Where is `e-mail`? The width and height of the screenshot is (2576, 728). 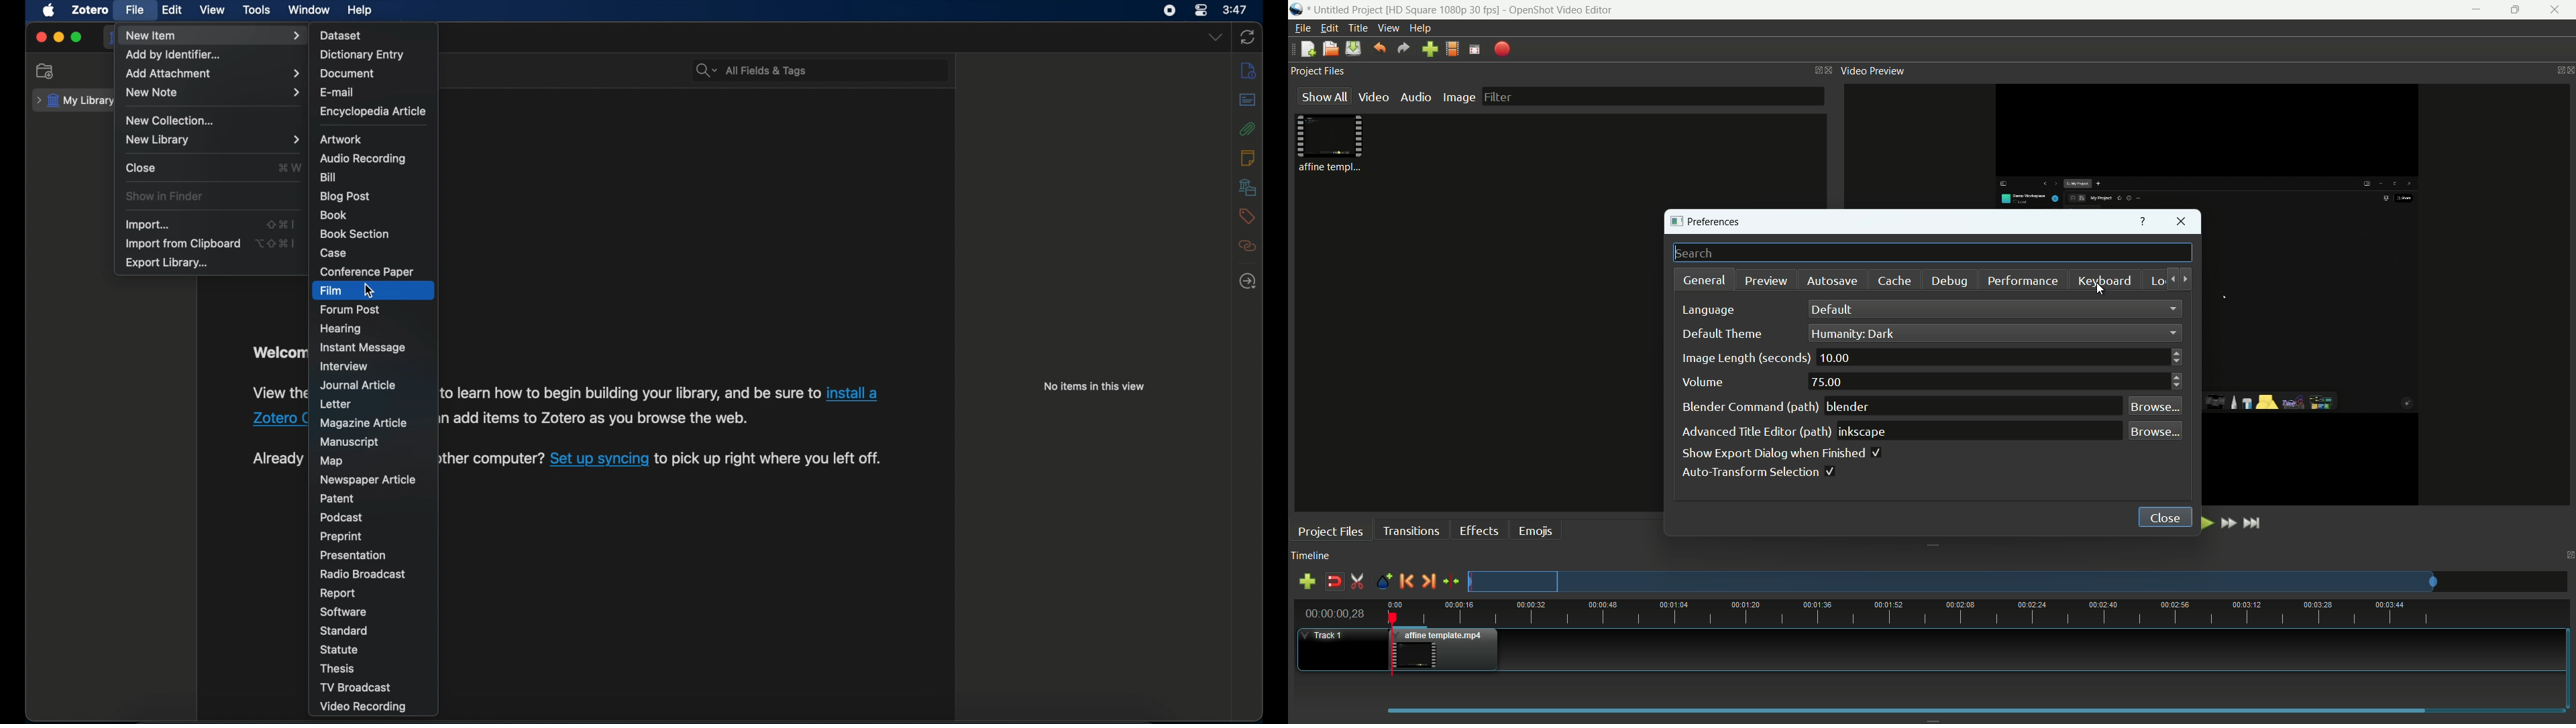 e-mail is located at coordinates (337, 93).